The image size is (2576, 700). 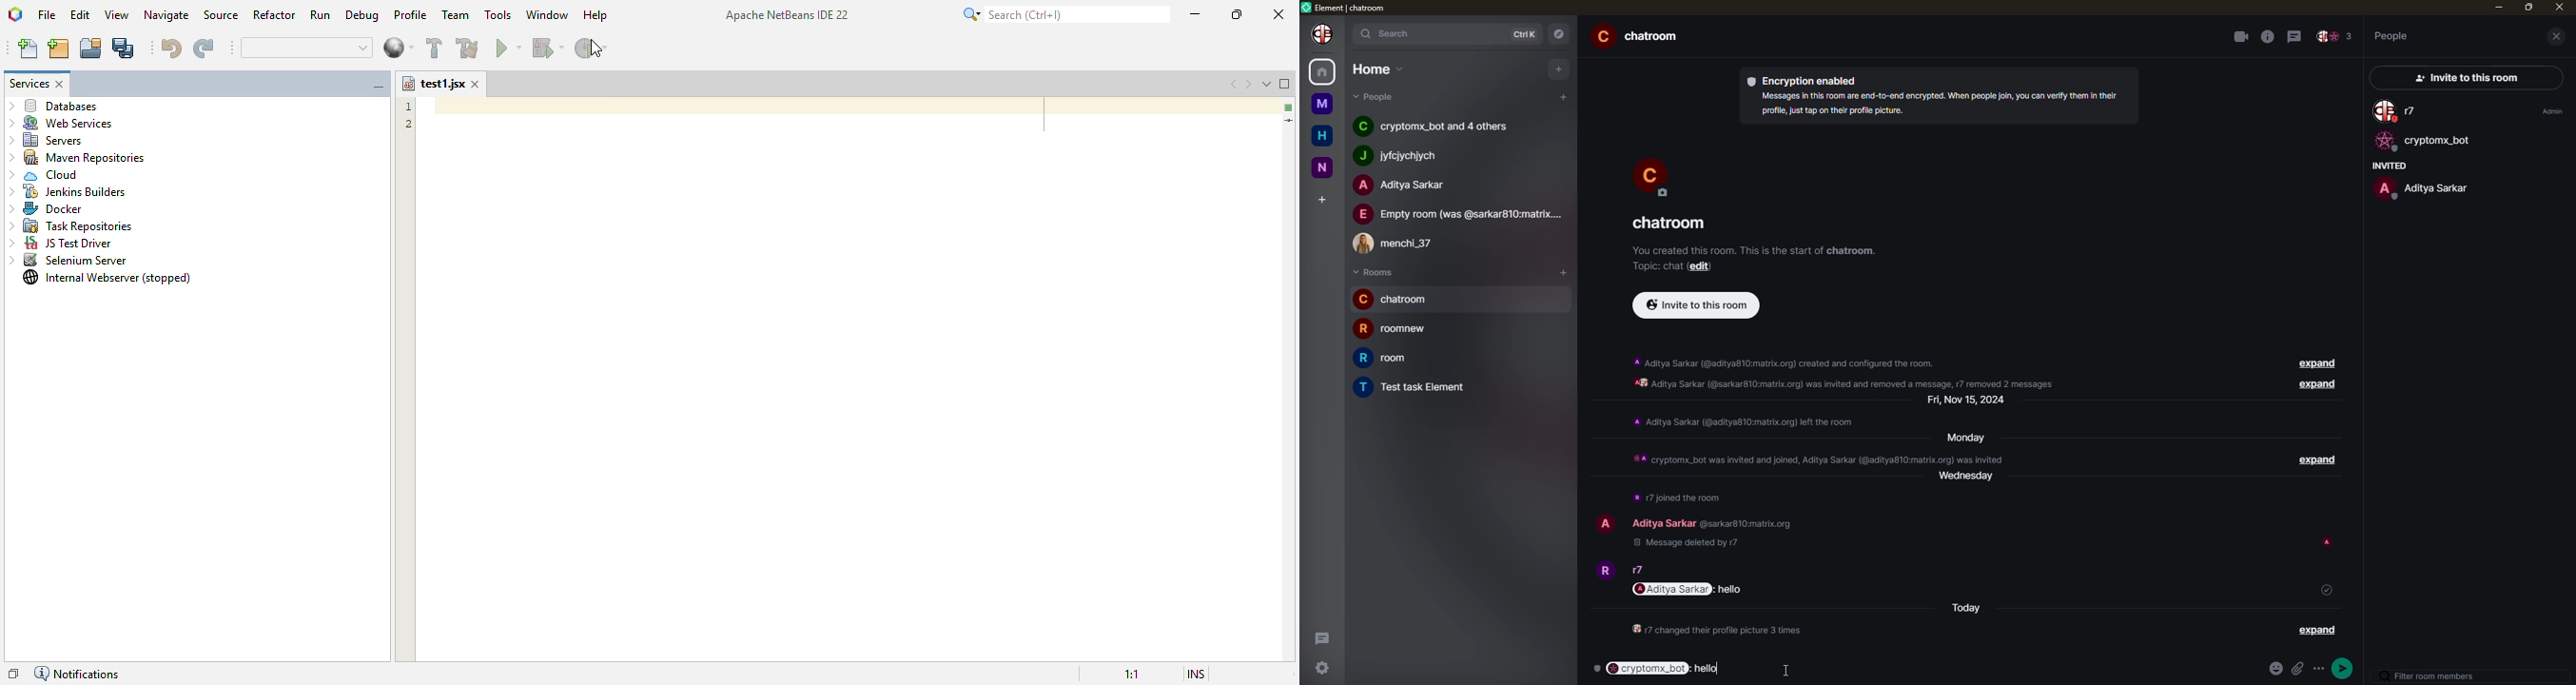 What do you see at coordinates (1716, 629) in the screenshot?
I see `info` at bounding box center [1716, 629].